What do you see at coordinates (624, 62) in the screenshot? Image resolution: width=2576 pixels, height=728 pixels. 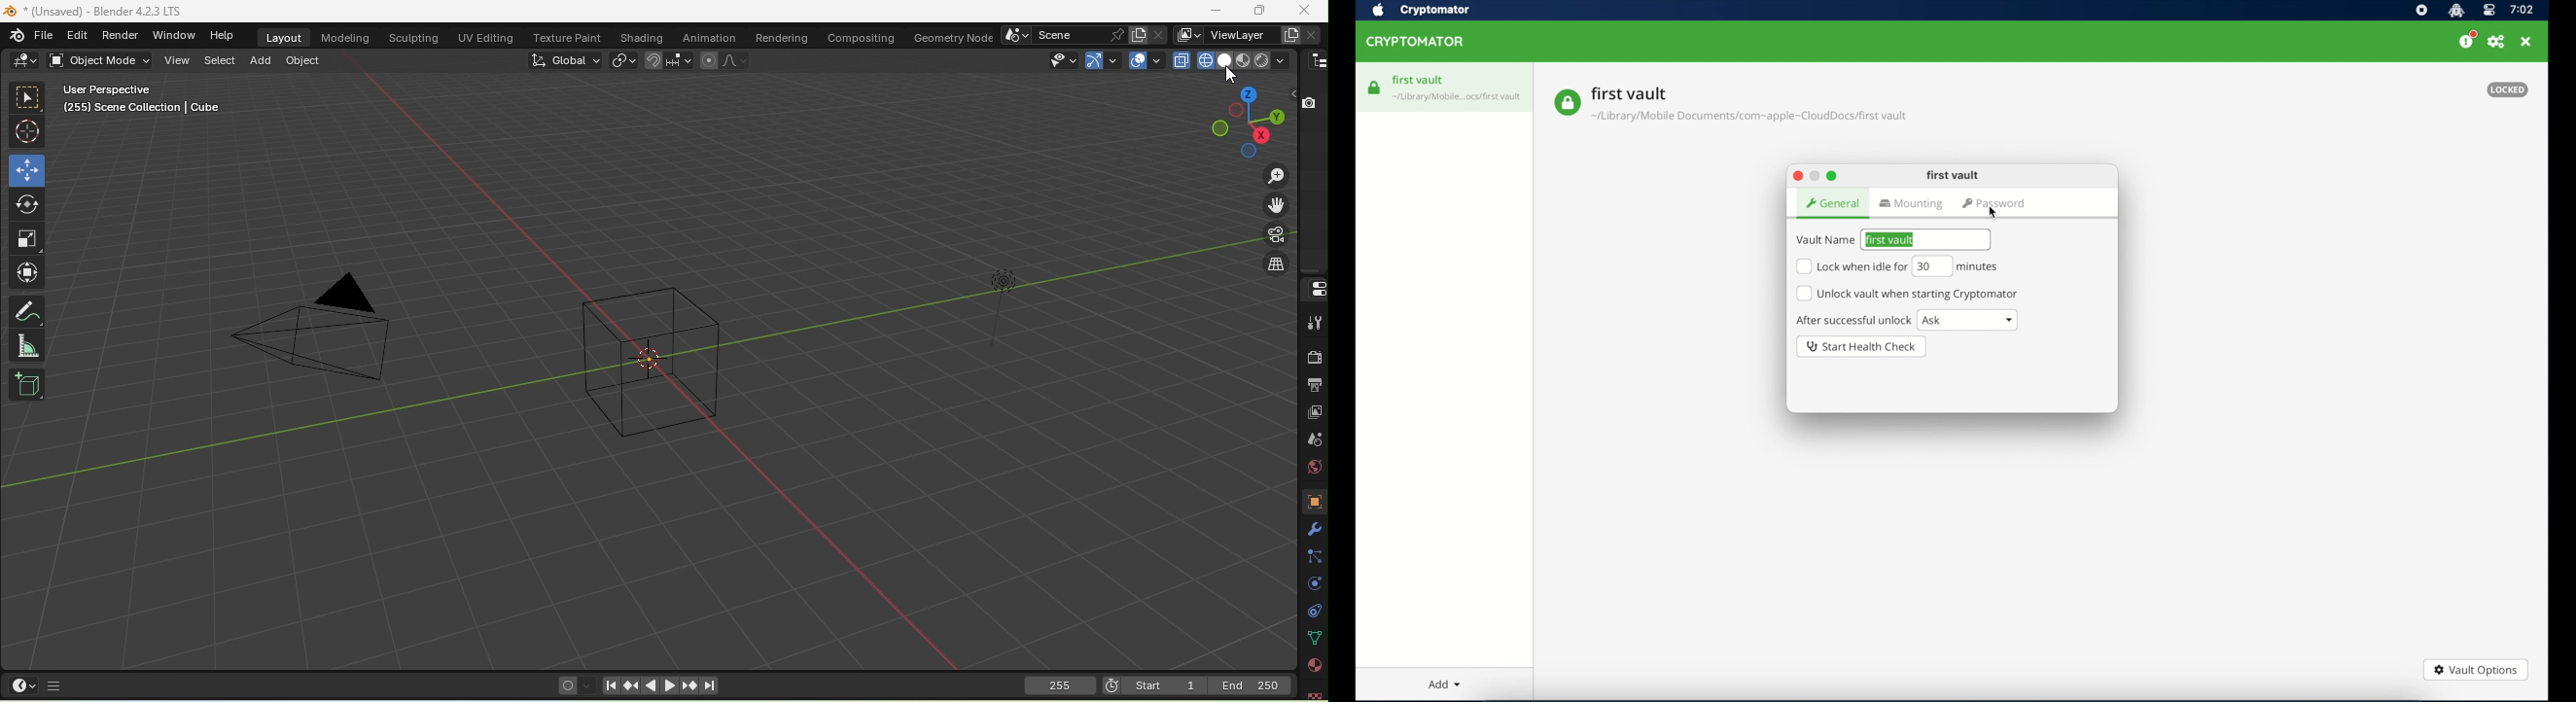 I see `Transform pivot point` at bounding box center [624, 62].